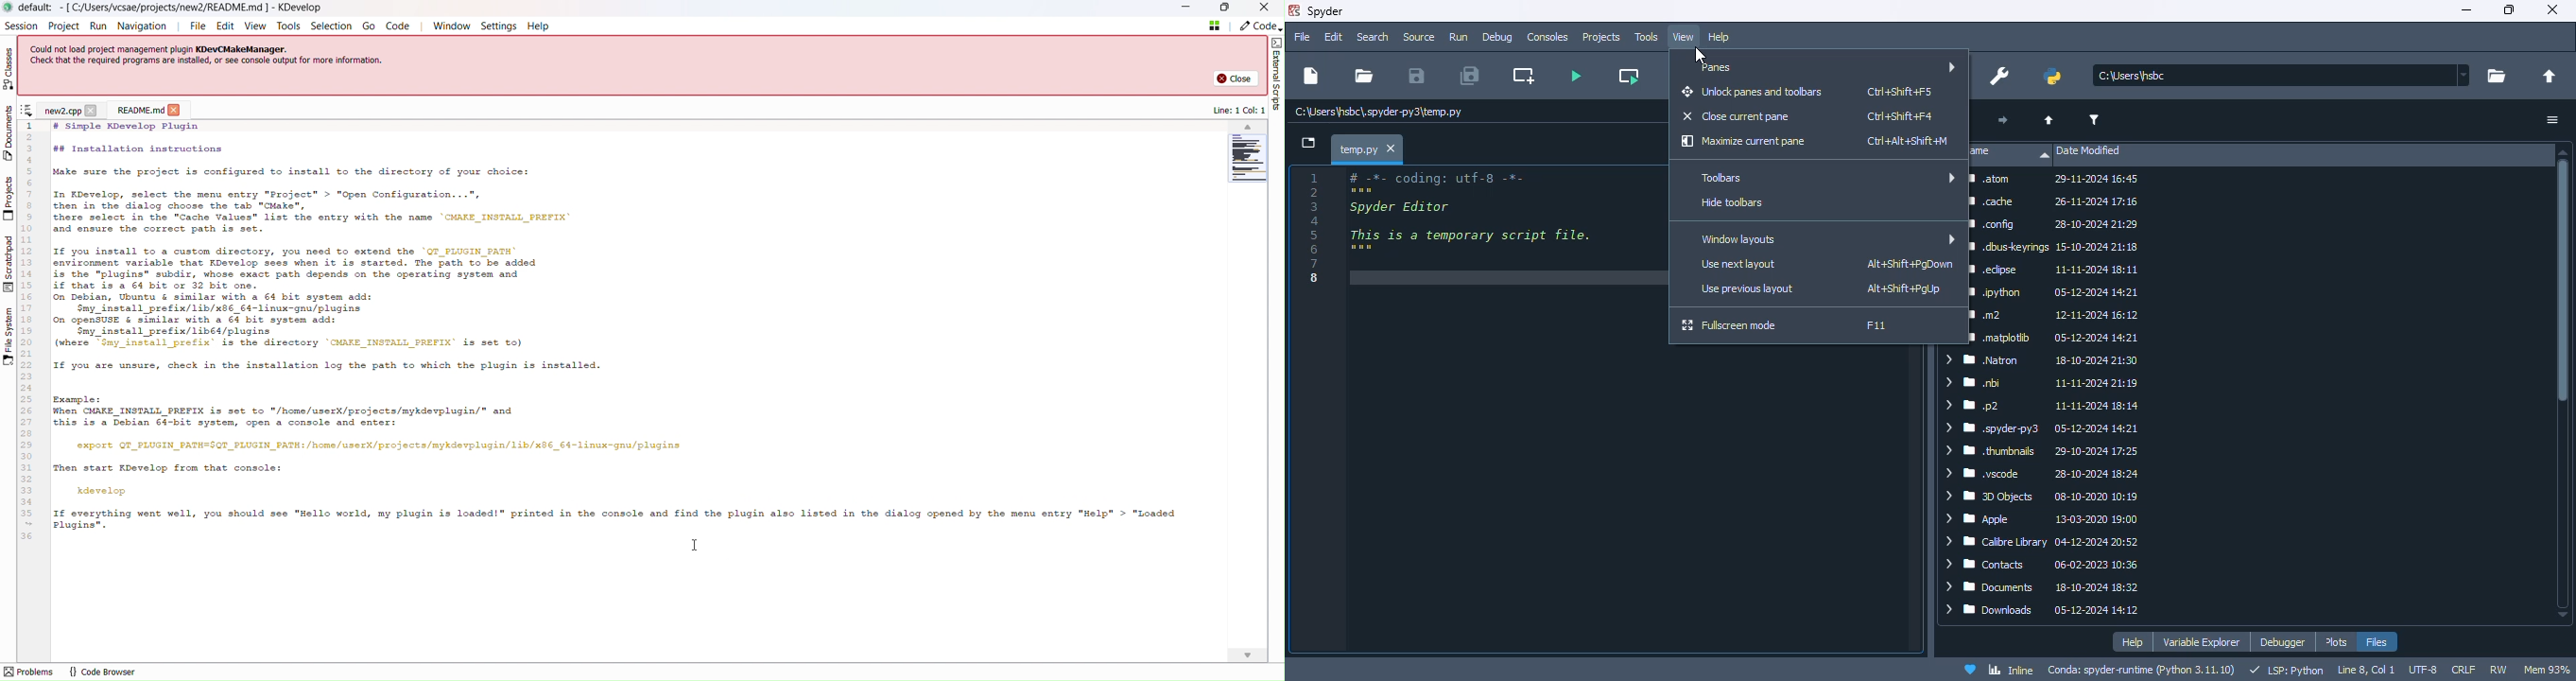 Image resolution: width=2576 pixels, height=700 pixels. What do you see at coordinates (1300, 36) in the screenshot?
I see `file` at bounding box center [1300, 36].